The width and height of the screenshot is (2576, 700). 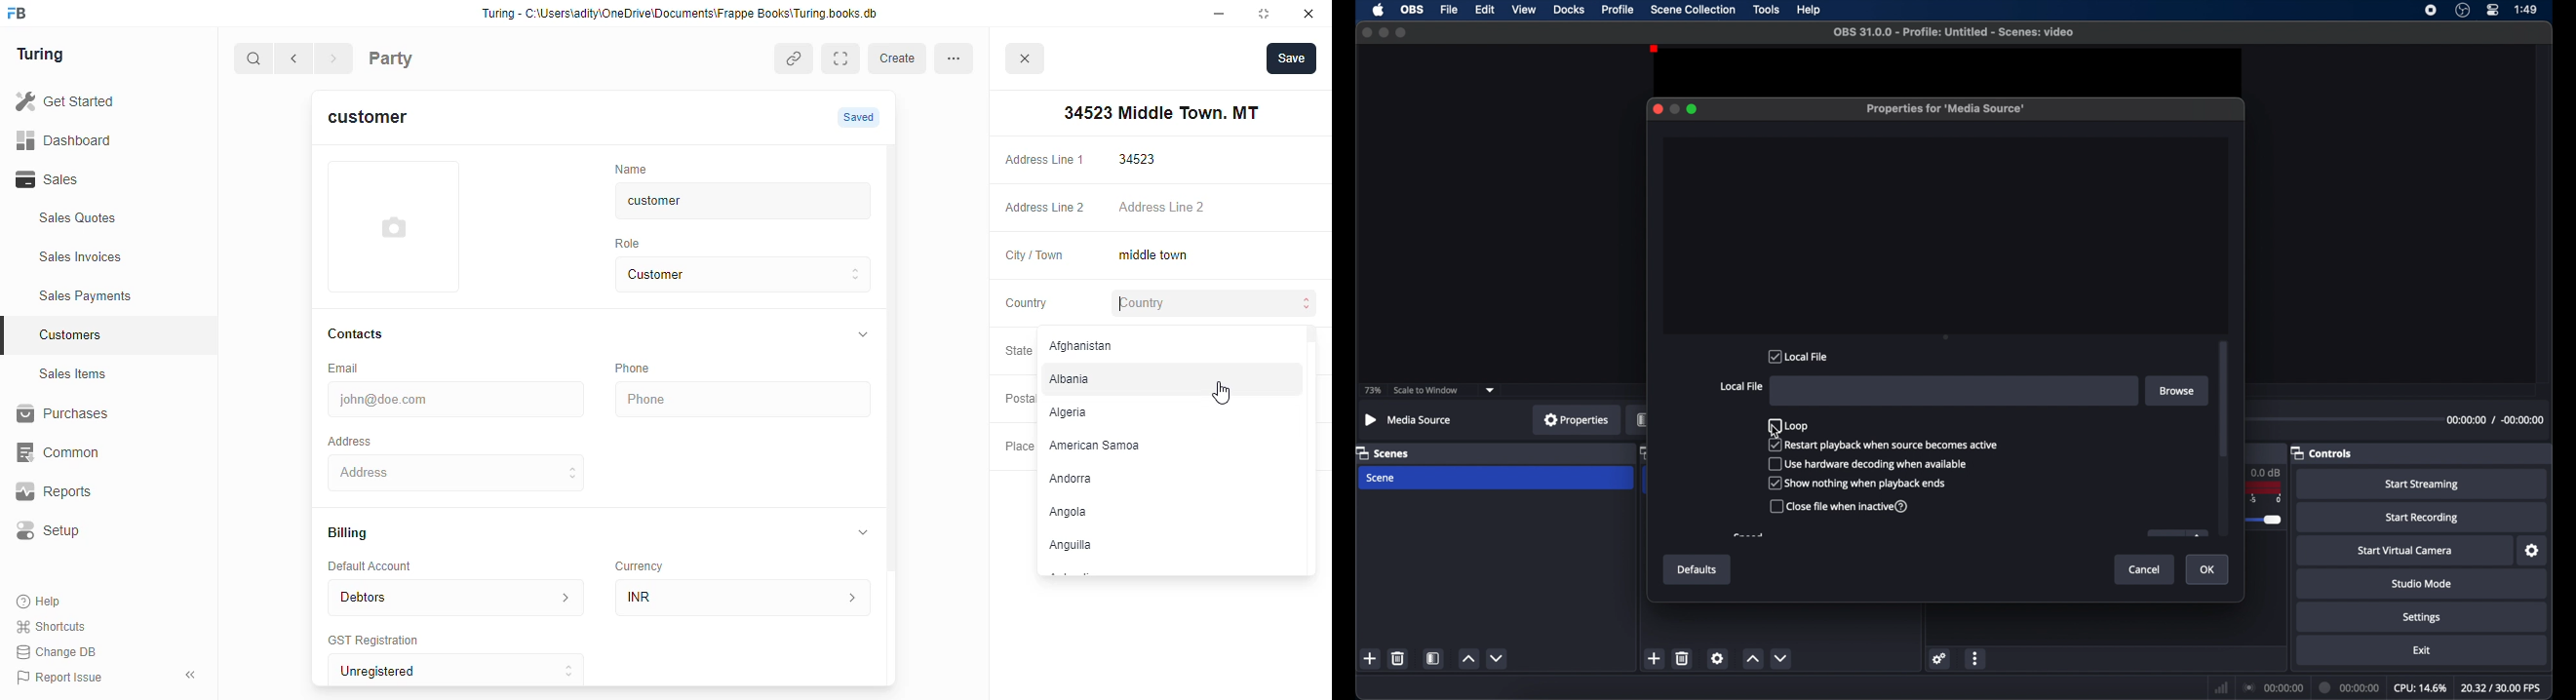 I want to click on obs studio, so click(x=2463, y=10).